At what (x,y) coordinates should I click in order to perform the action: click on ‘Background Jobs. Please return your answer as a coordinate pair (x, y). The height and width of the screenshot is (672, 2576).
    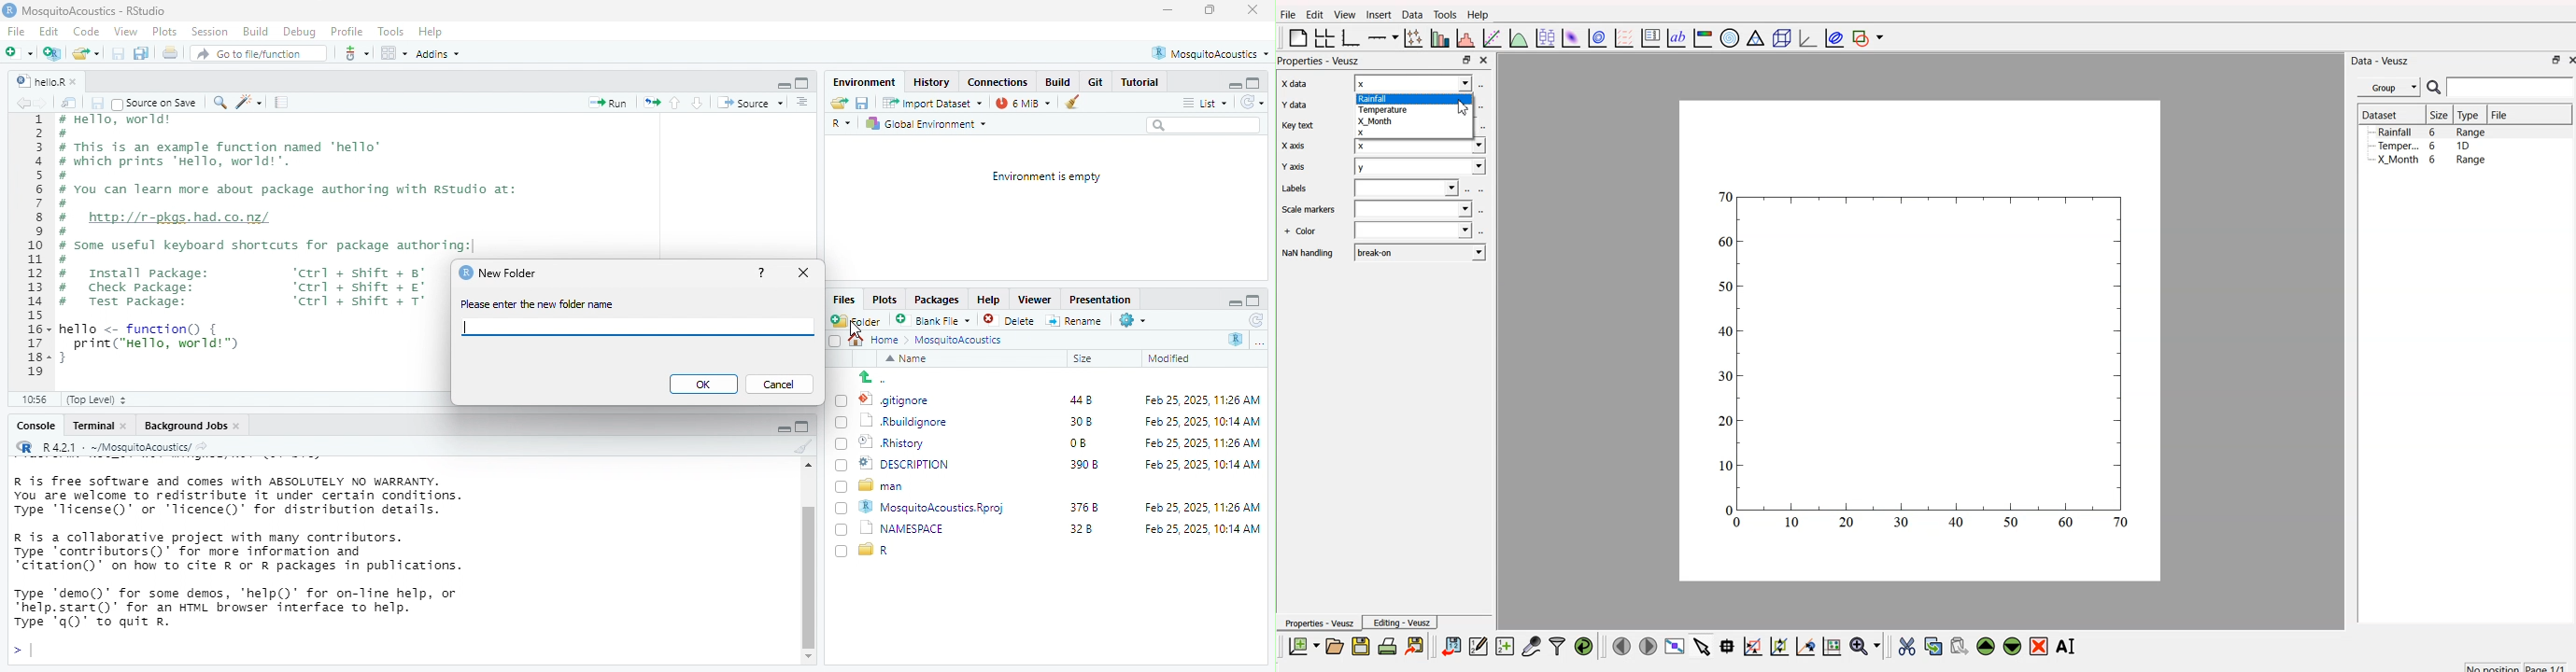
    Looking at the image, I should click on (185, 426).